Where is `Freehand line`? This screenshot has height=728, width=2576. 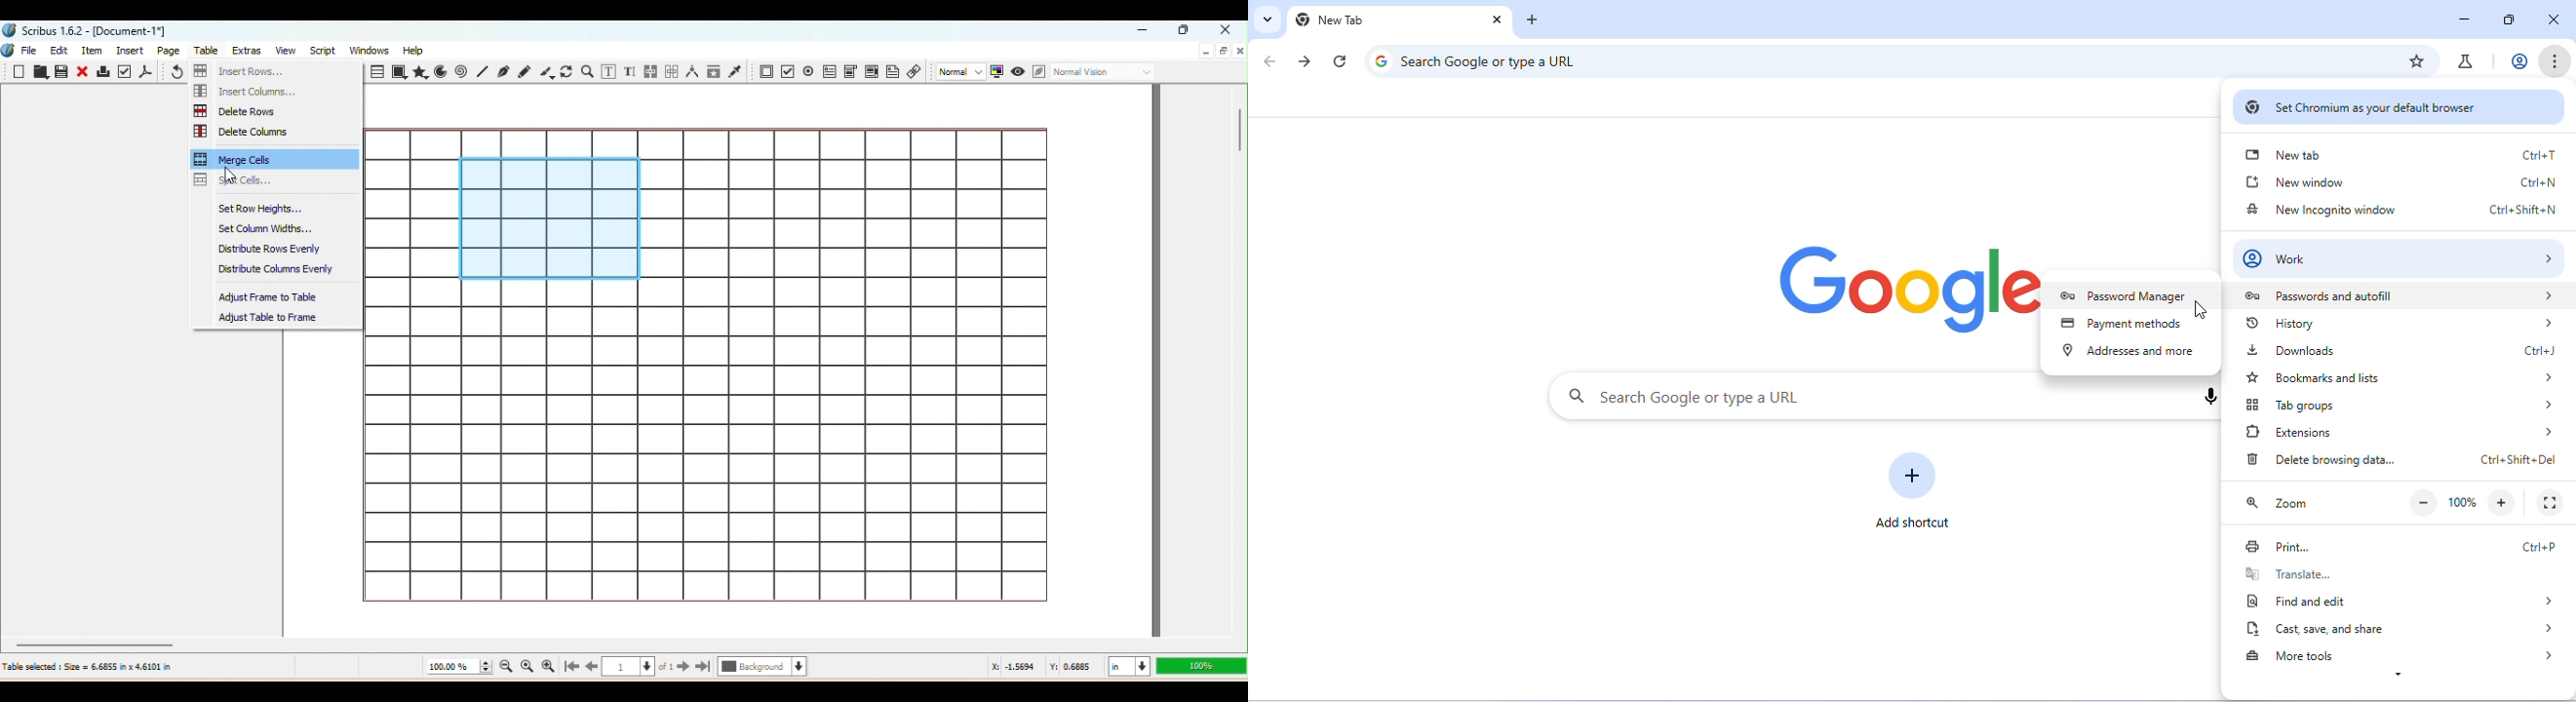 Freehand line is located at coordinates (524, 70).